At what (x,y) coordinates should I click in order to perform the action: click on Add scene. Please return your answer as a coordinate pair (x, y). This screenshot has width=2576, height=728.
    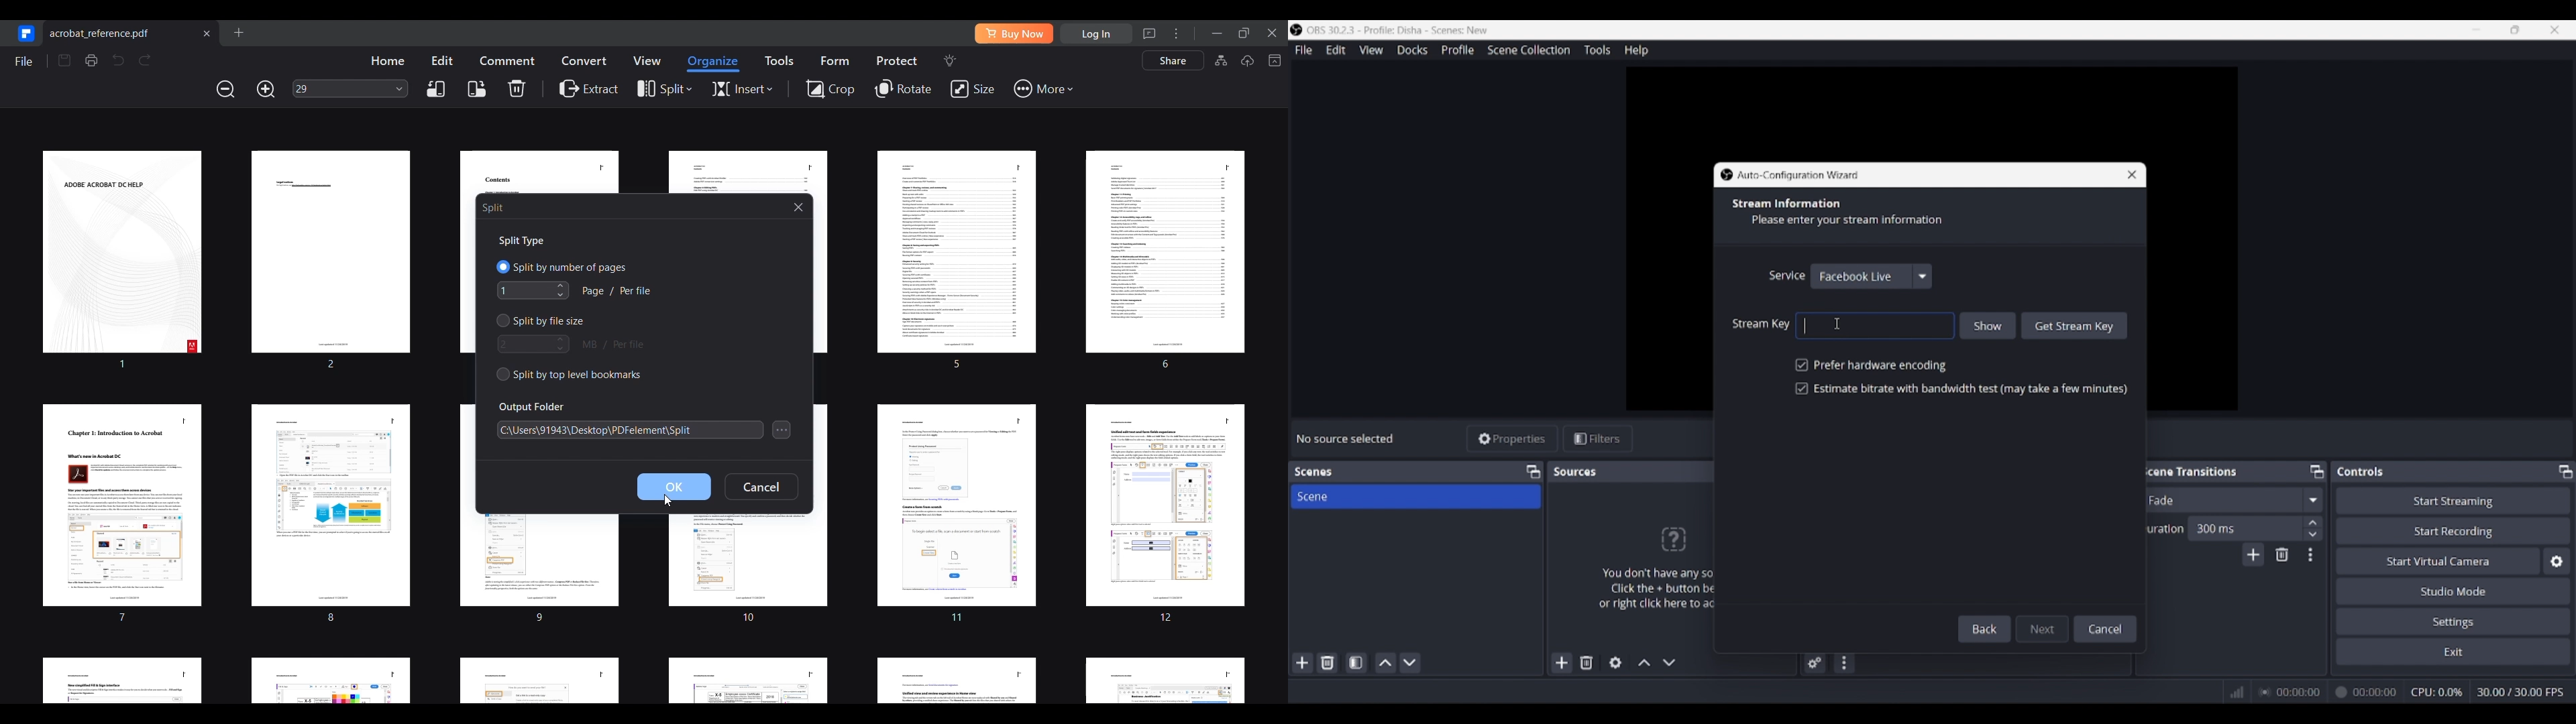
    Looking at the image, I should click on (1303, 663).